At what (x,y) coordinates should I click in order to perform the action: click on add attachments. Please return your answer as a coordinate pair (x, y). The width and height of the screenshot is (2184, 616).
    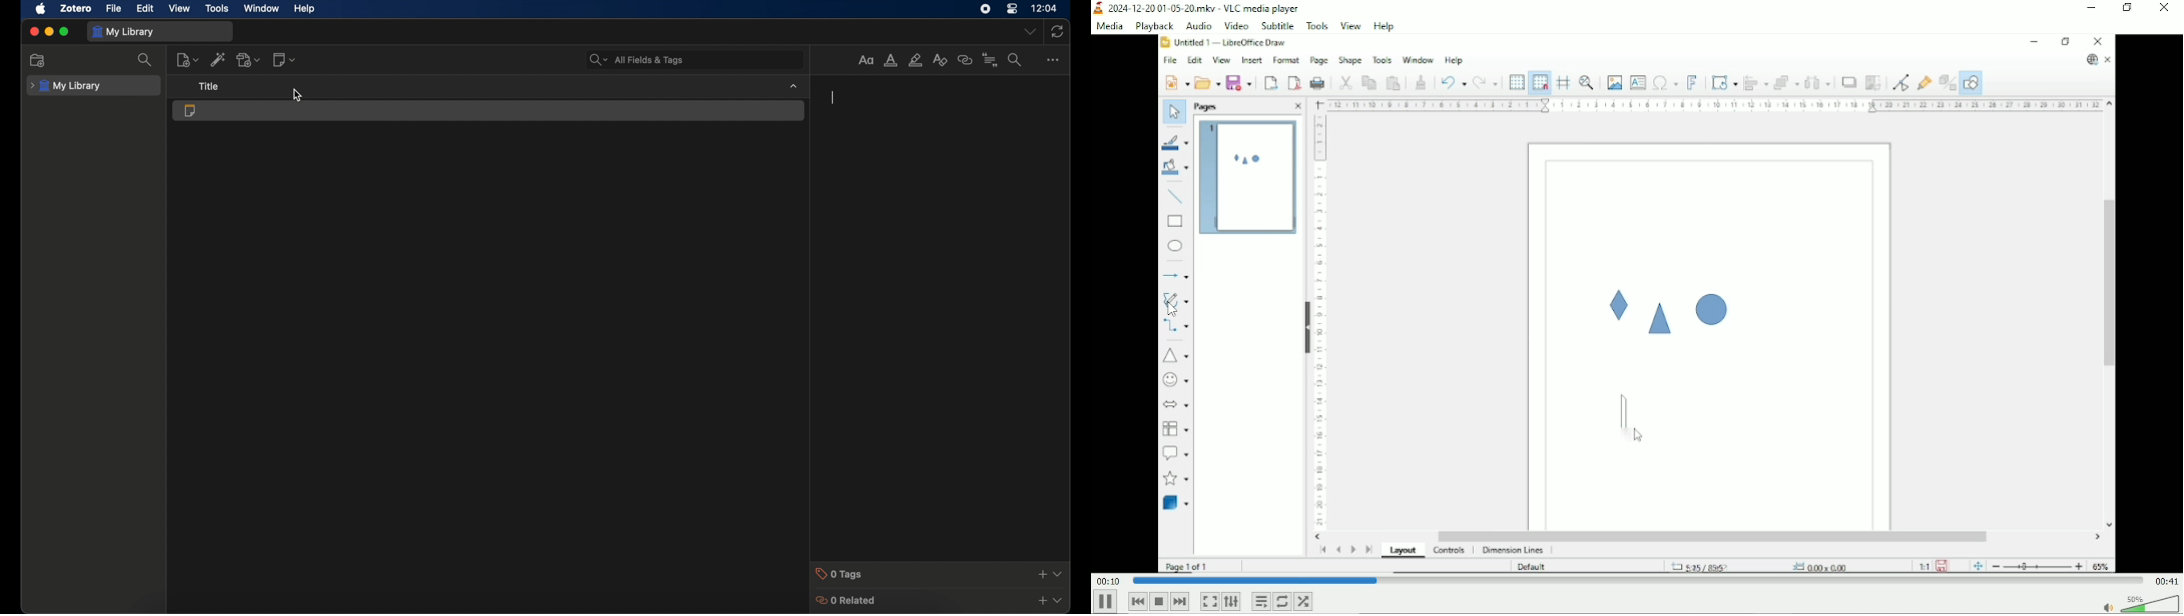
    Looking at the image, I should click on (250, 60).